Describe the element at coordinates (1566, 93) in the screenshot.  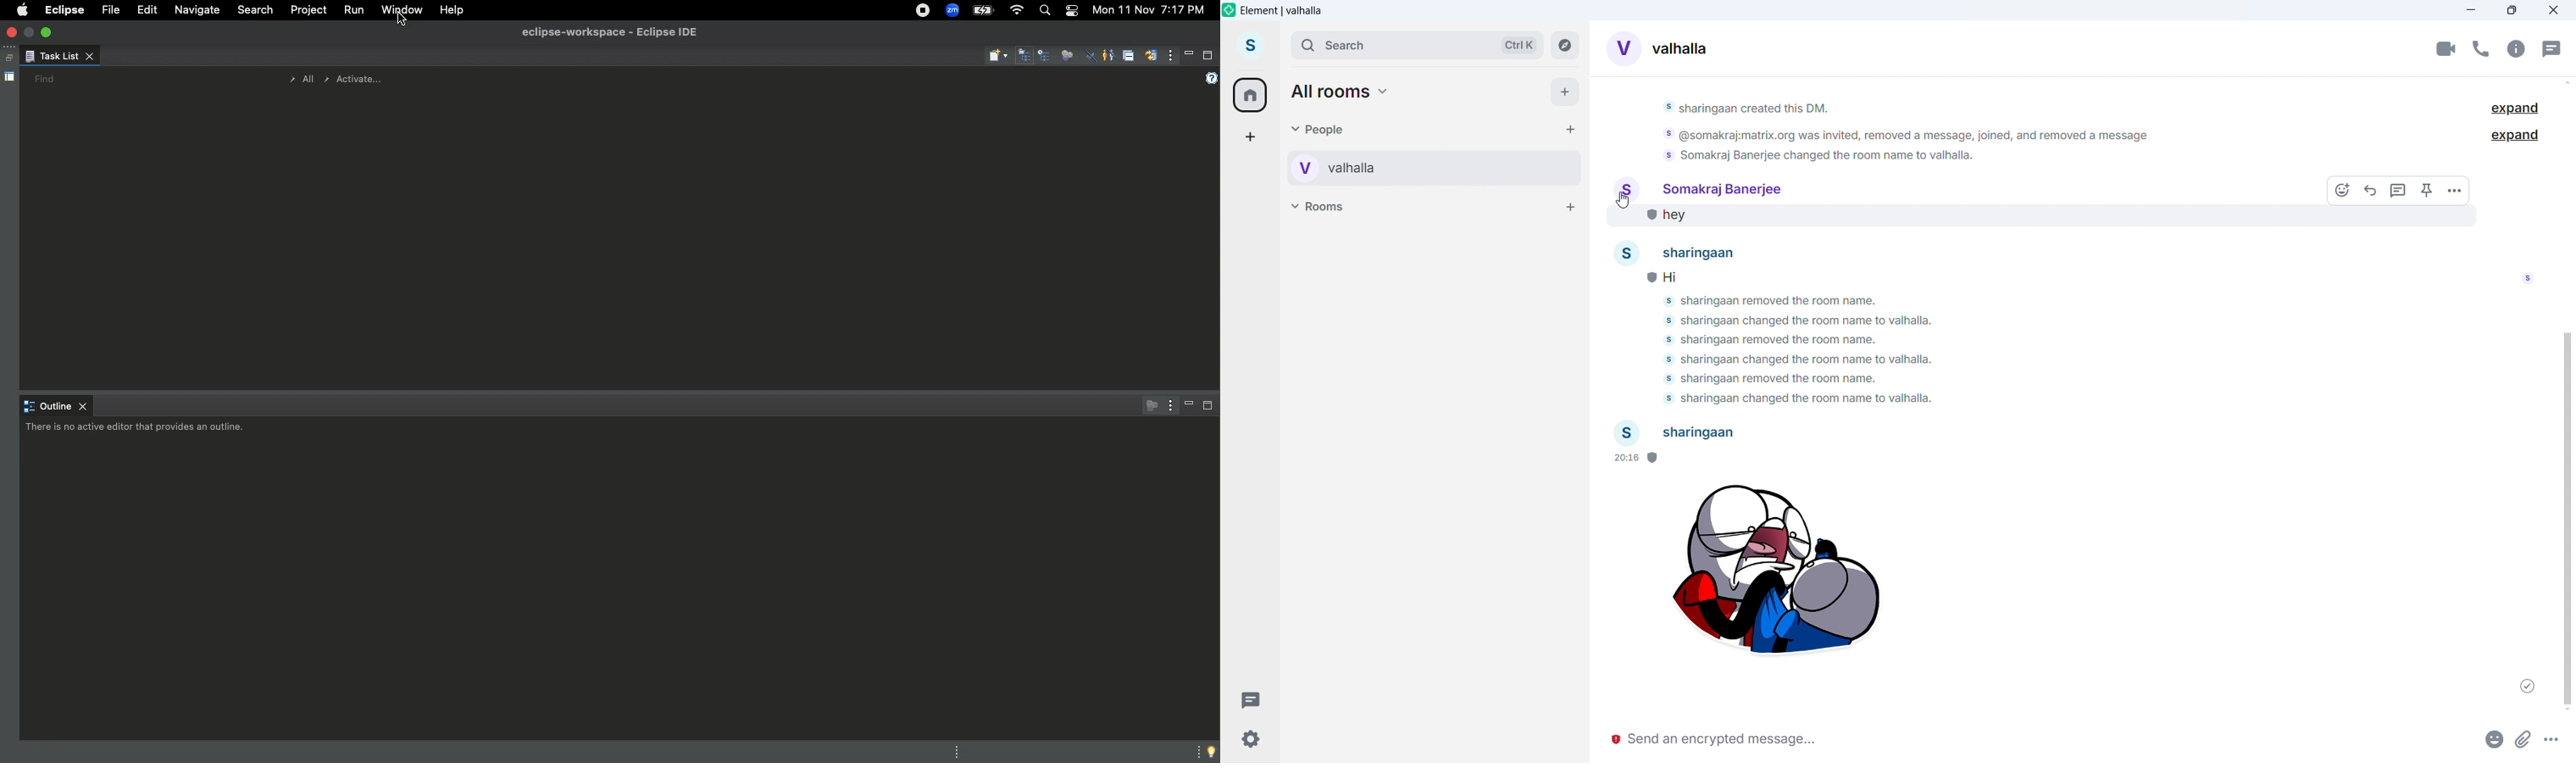
I see `Add ` at that location.